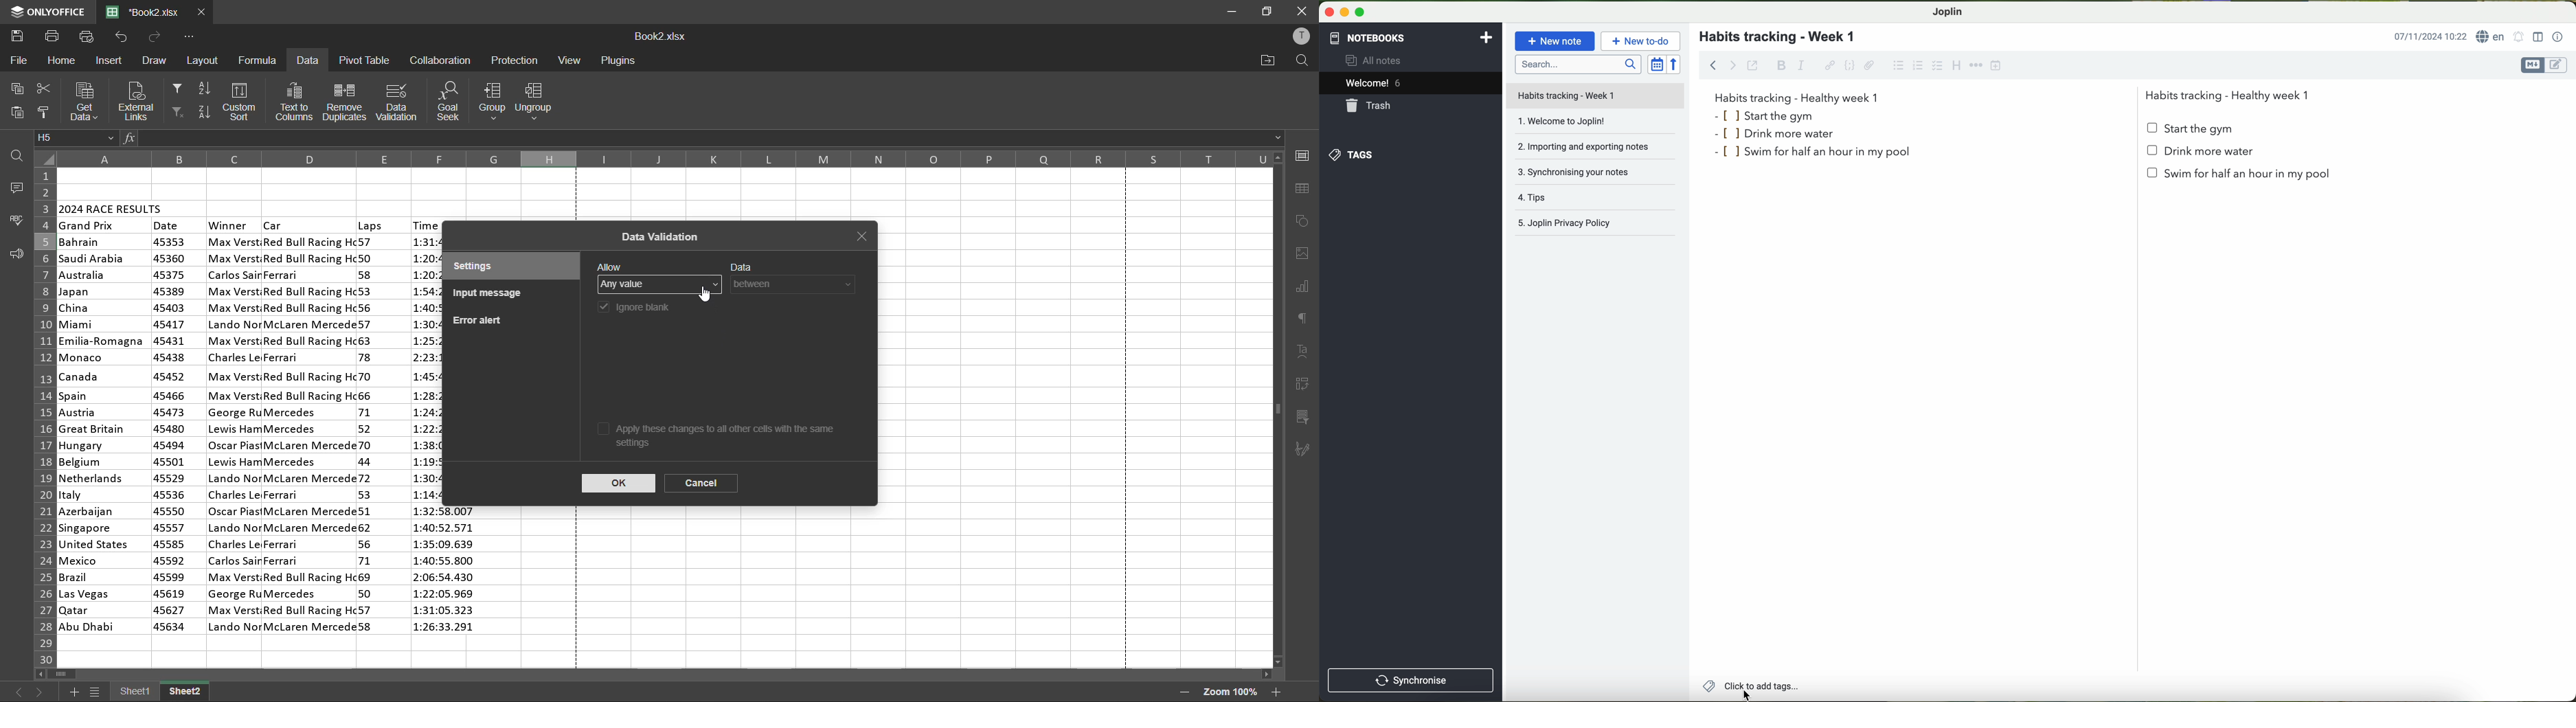  Describe the element at coordinates (538, 102) in the screenshot. I see `ungroup` at that location.